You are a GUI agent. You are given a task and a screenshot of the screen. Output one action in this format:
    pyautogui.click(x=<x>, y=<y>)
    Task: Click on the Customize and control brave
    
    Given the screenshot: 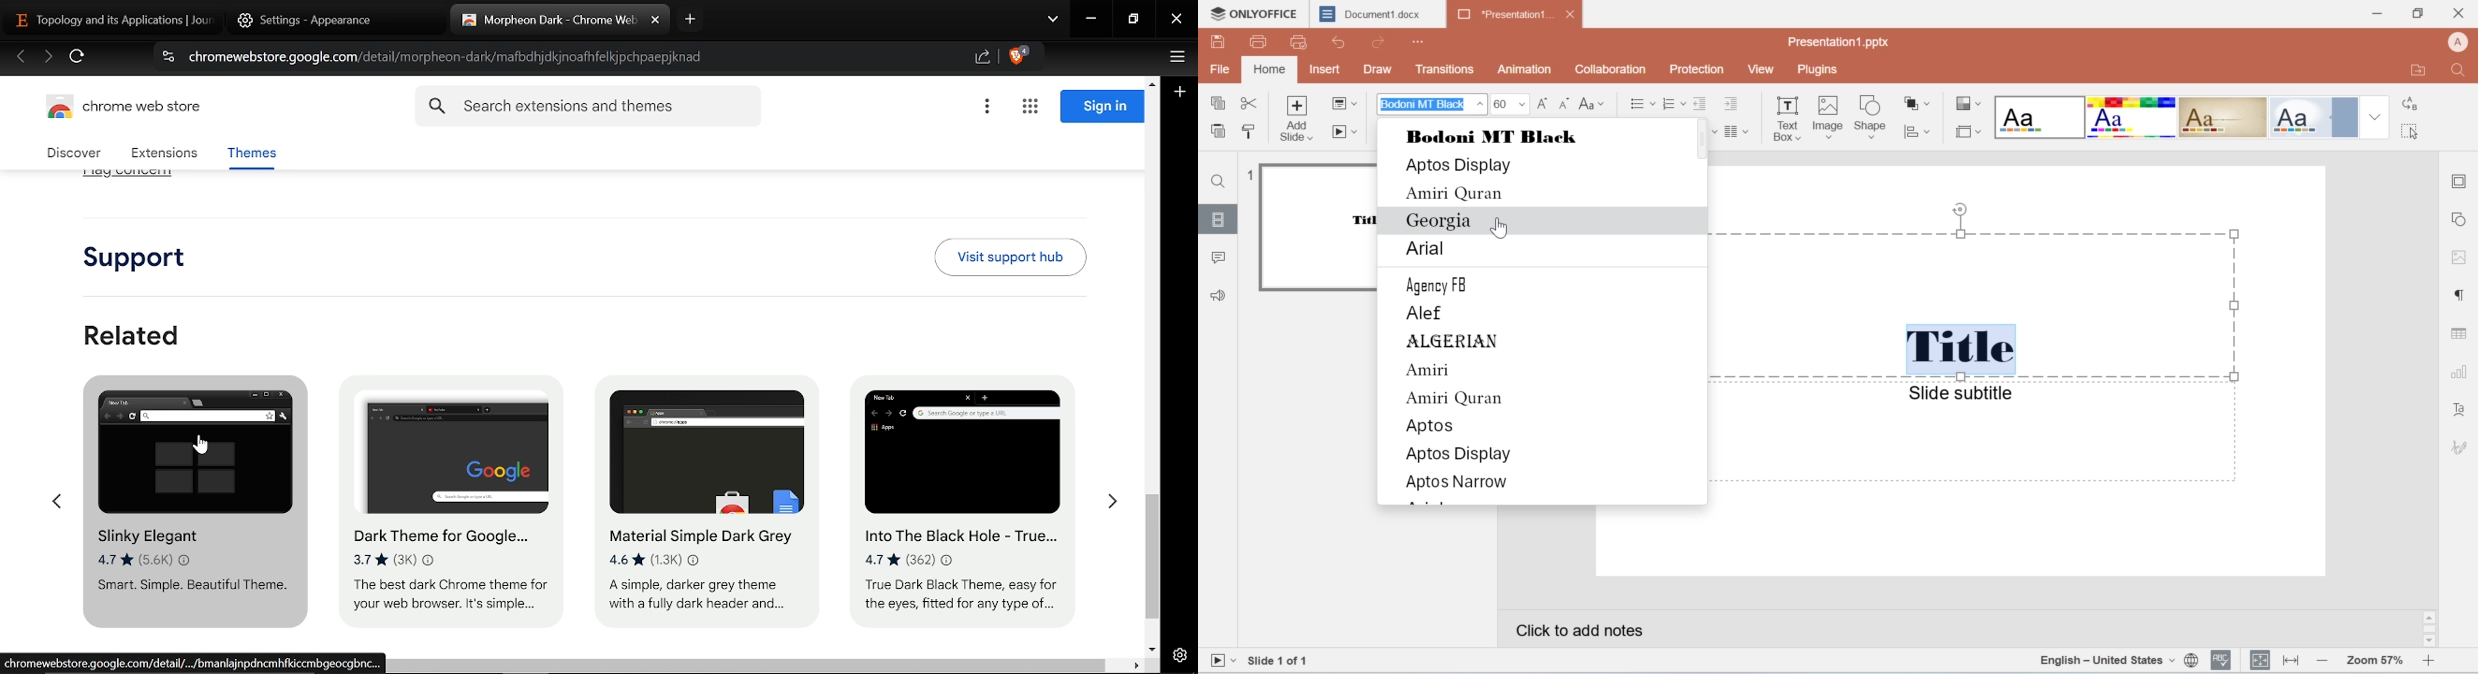 What is the action you would take?
    pyautogui.click(x=1175, y=59)
    